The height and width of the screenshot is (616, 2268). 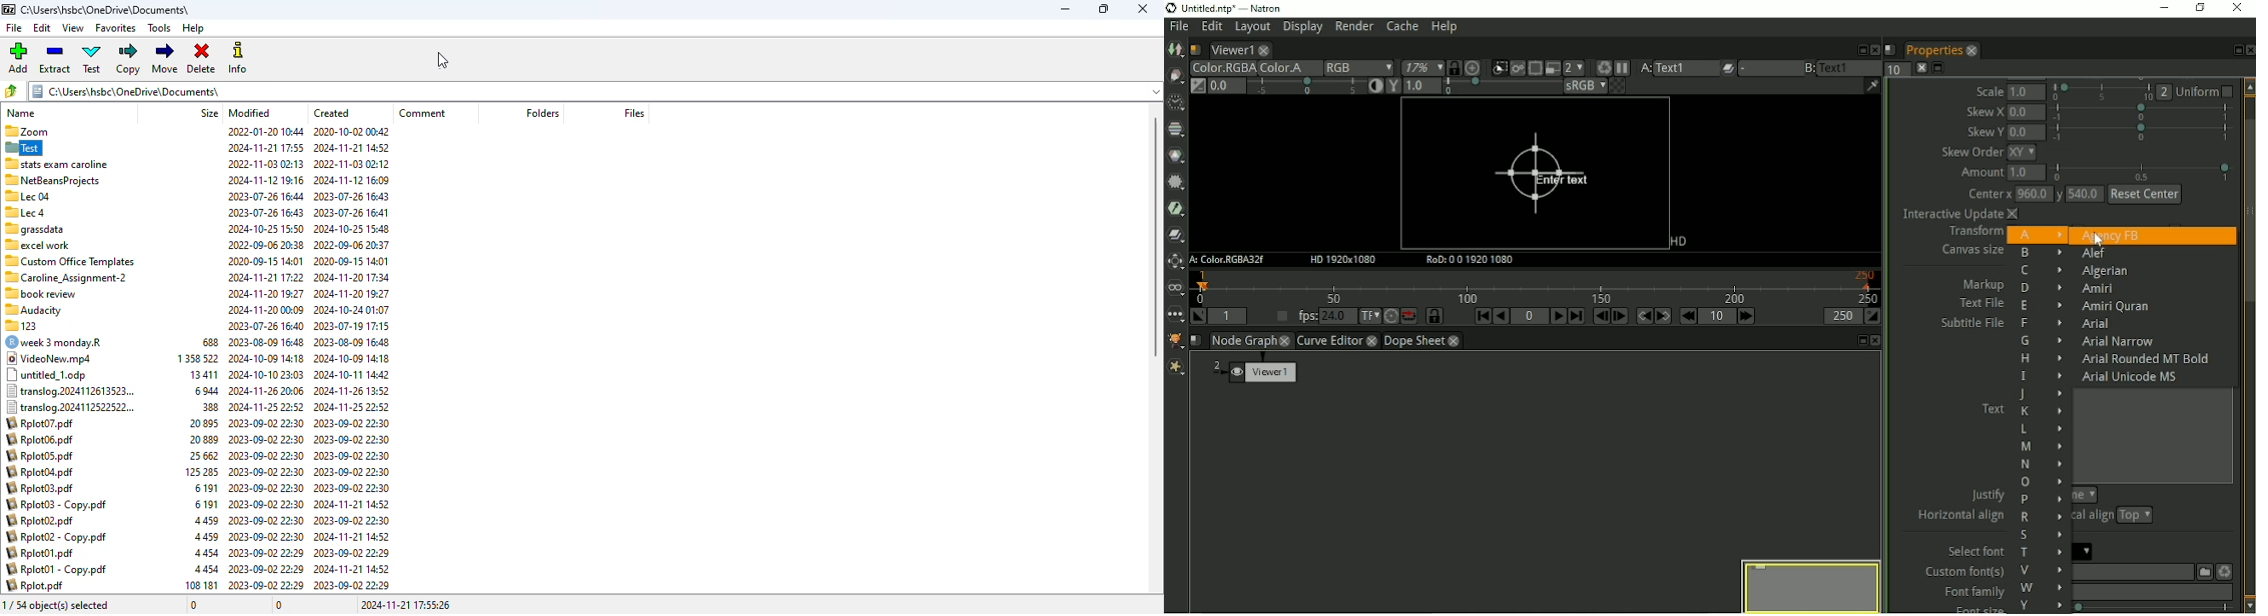 What do you see at coordinates (266, 439) in the screenshot?
I see `2023-09-02 22:30` at bounding box center [266, 439].